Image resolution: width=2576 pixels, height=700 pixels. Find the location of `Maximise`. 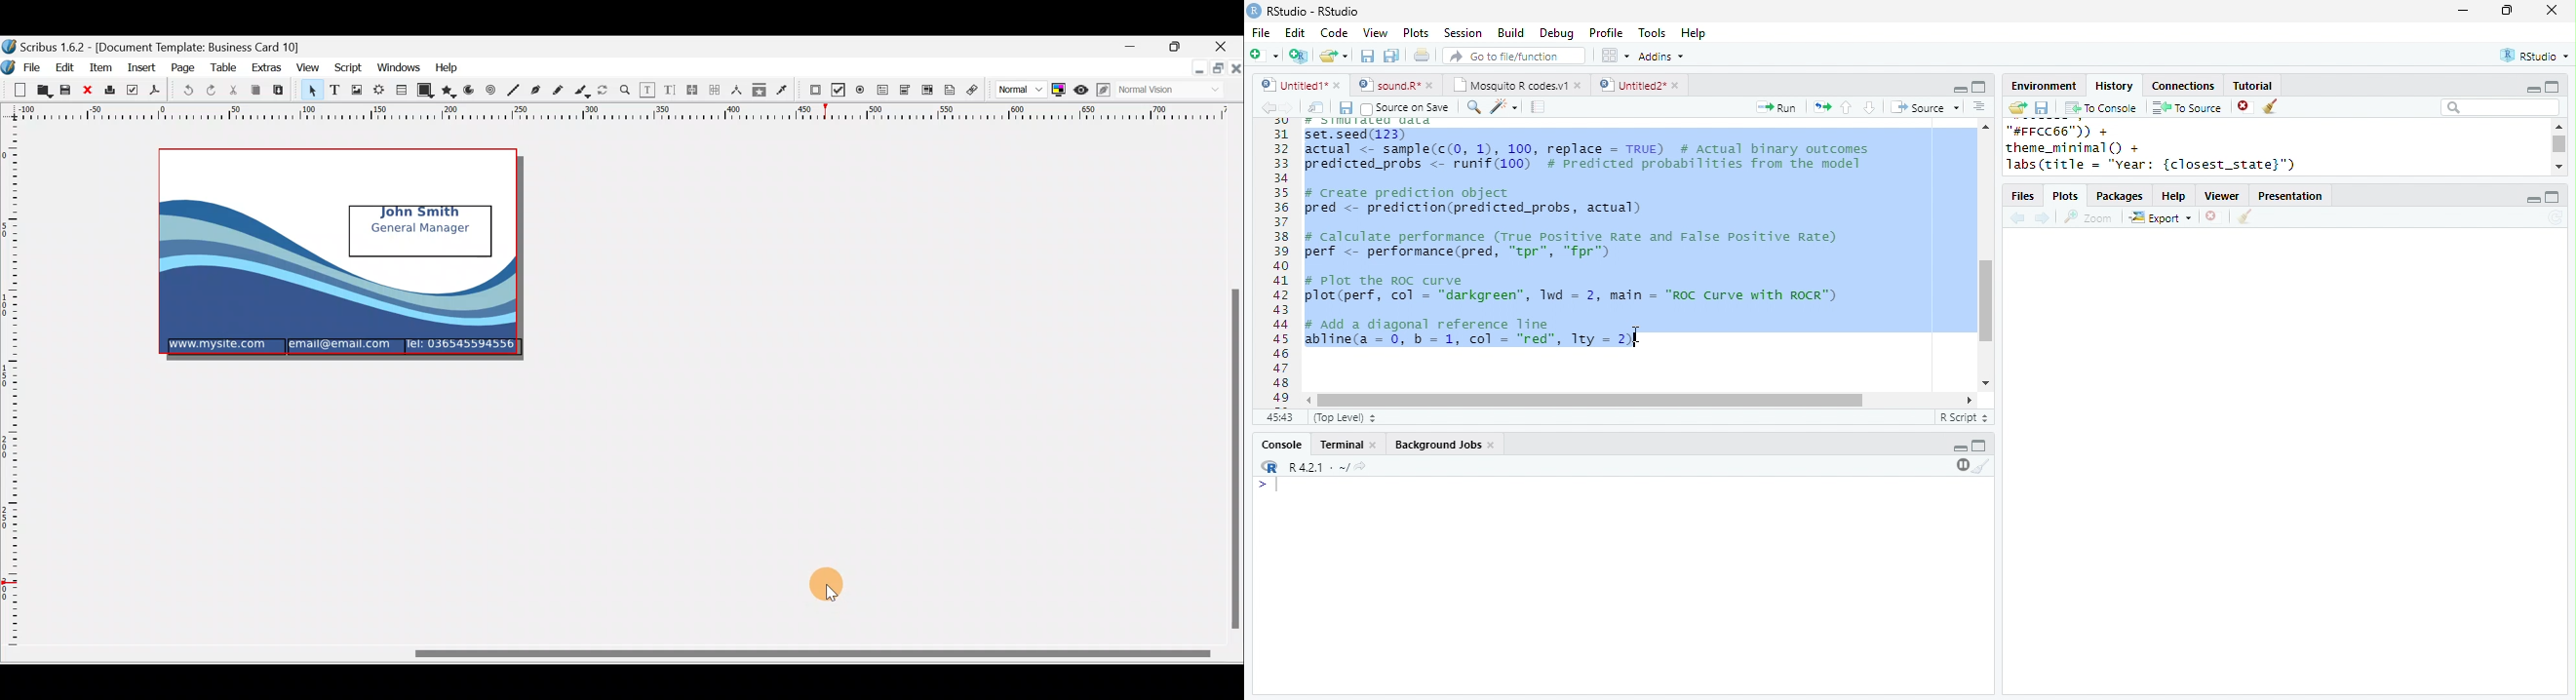

Maximise is located at coordinates (1219, 69).